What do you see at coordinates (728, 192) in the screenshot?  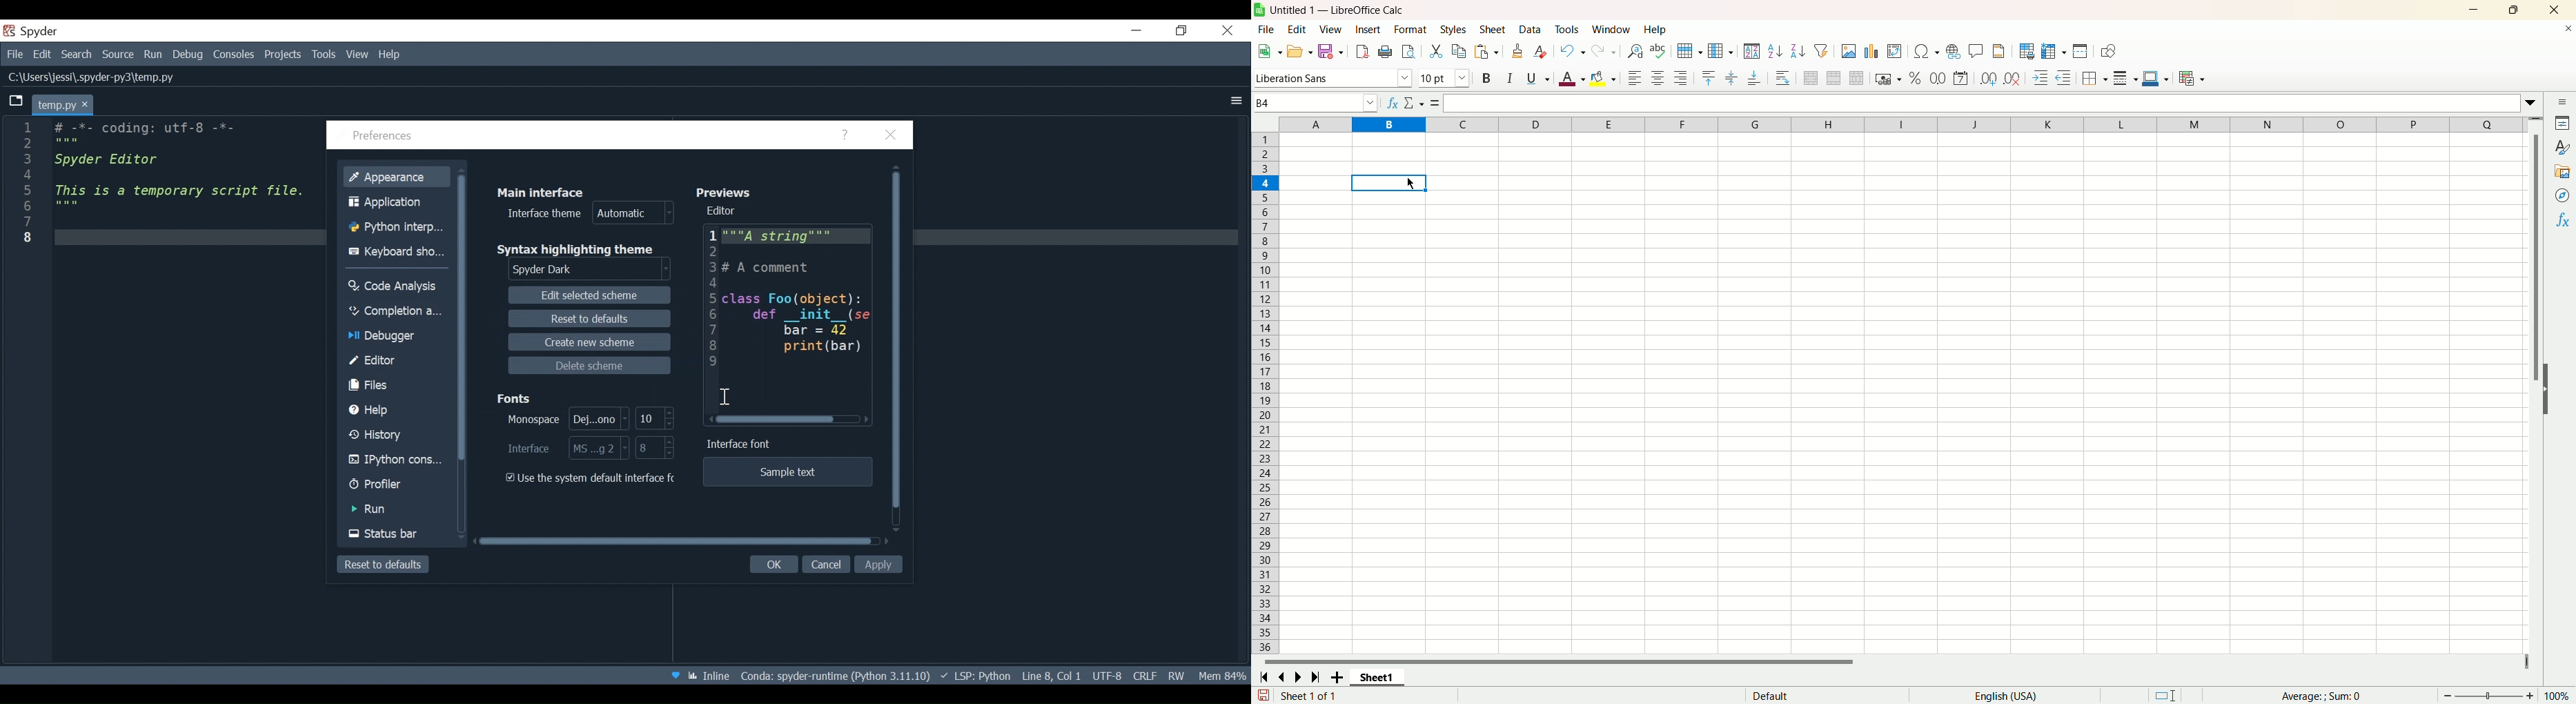 I see `Previews` at bounding box center [728, 192].